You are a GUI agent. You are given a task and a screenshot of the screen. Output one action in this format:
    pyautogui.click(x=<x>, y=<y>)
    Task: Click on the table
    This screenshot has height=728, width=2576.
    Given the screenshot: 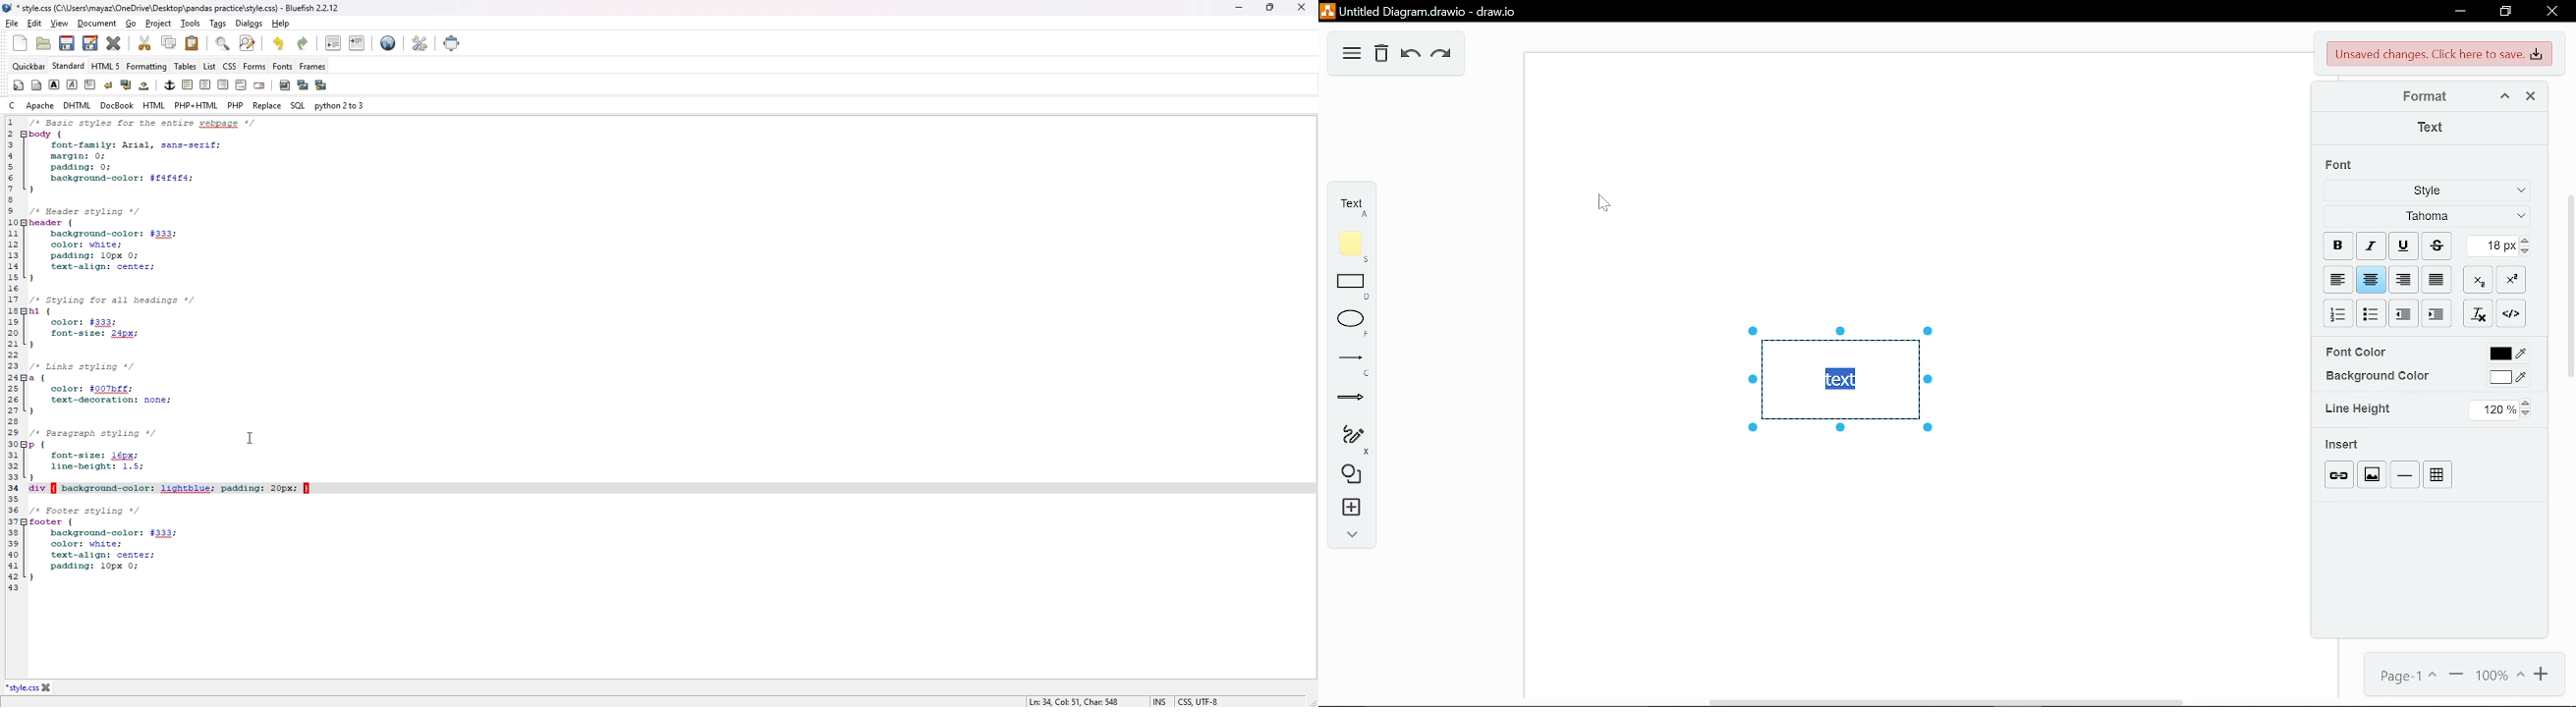 What is the action you would take?
    pyautogui.click(x=2437, y=474)
    